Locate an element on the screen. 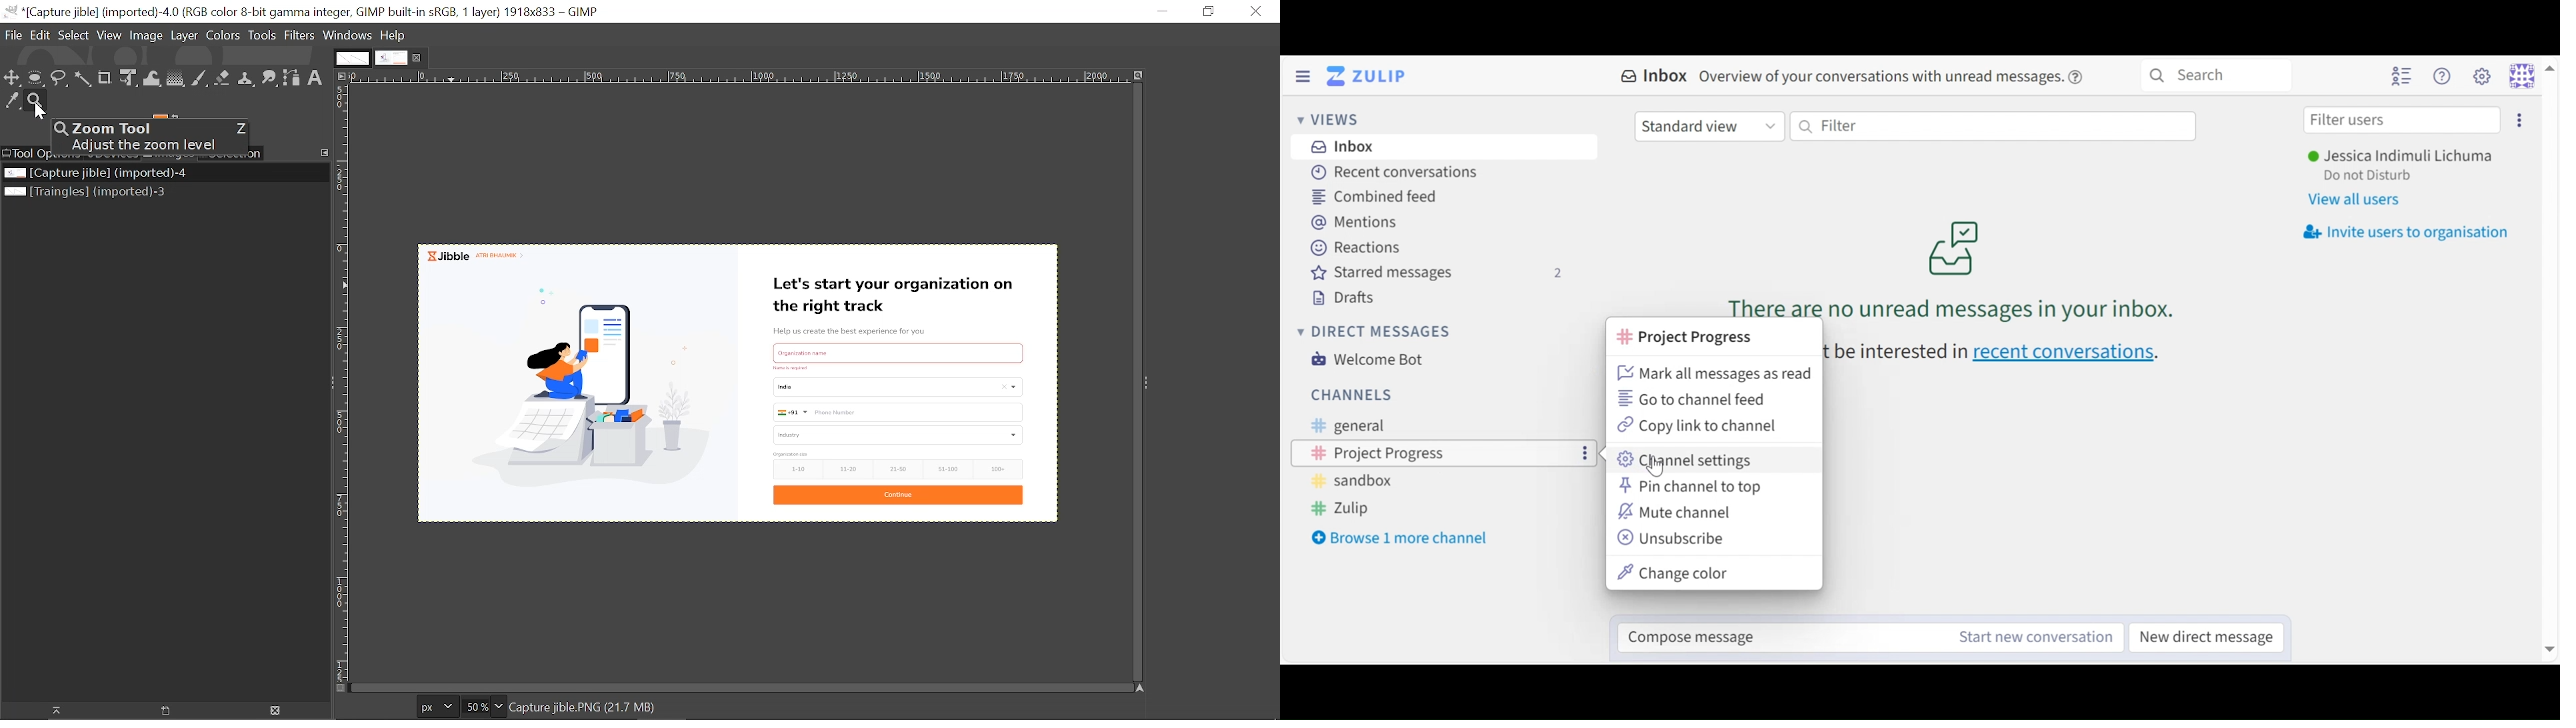 Image resolution: width=2576 pixels, height=728 pixels. Hide Left Sidebar is located at coordinates (1301, 76).